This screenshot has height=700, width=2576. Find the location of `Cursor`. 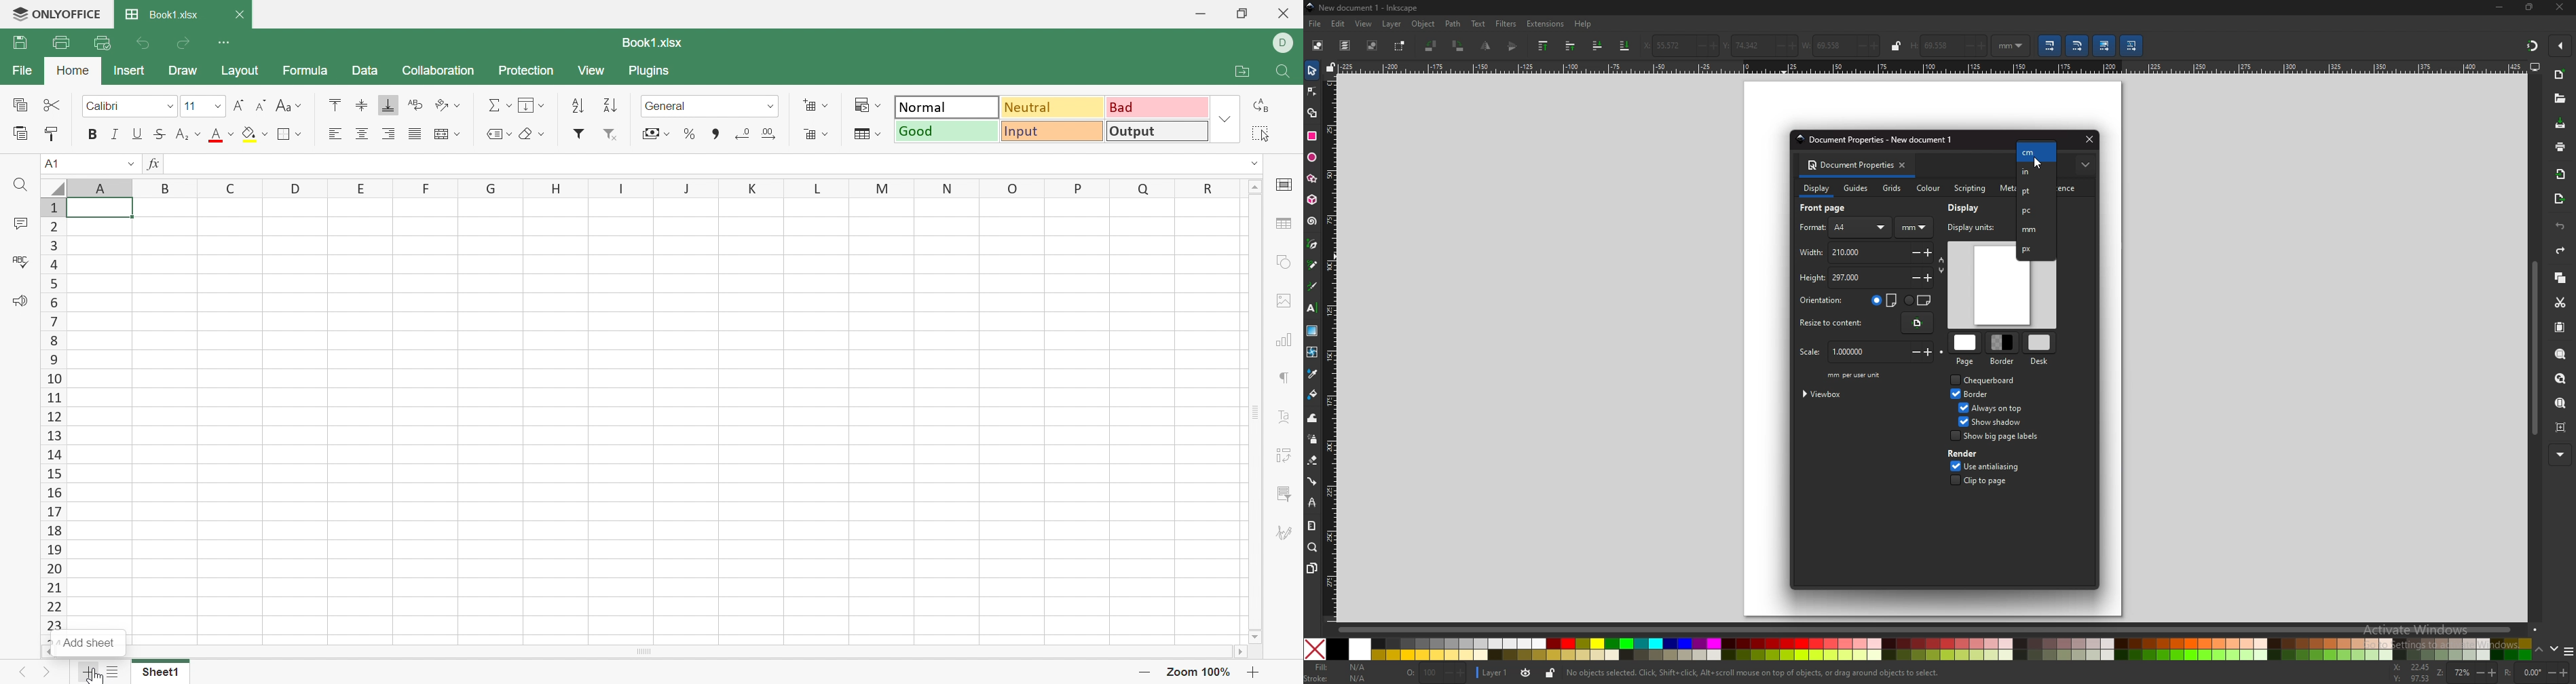

Cursor is located at coordinates (2037, 162).